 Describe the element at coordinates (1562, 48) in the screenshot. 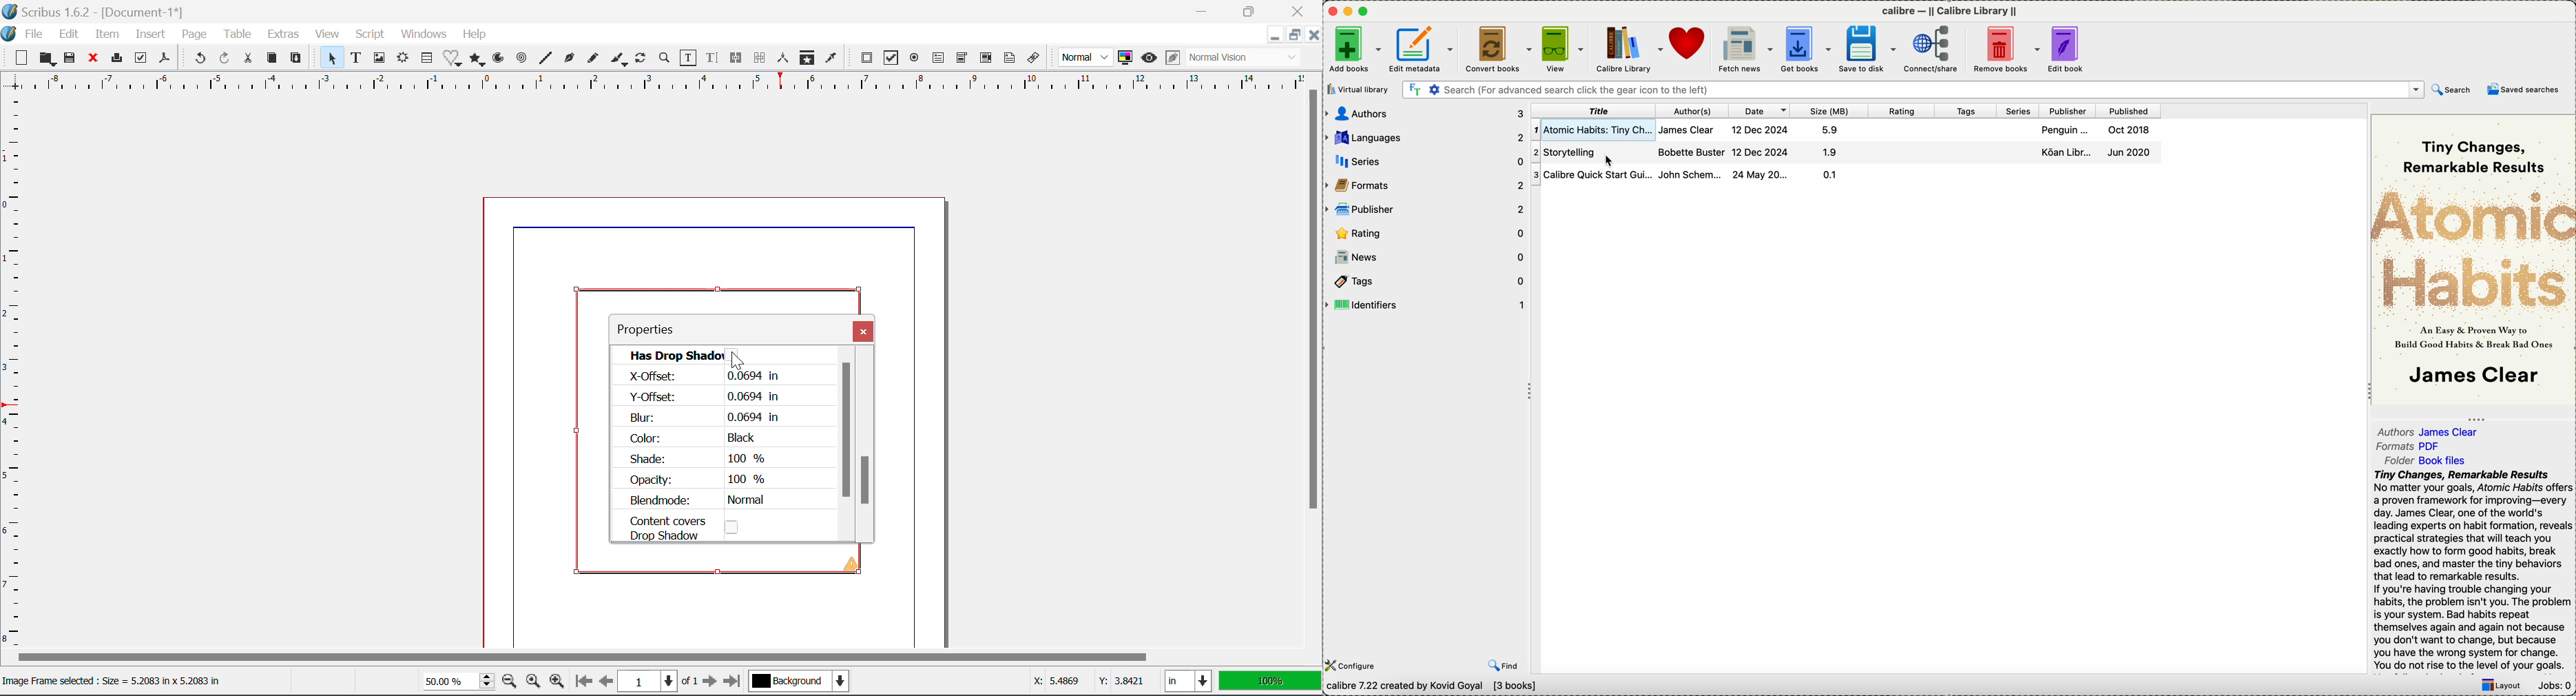

I see `view` at that location.